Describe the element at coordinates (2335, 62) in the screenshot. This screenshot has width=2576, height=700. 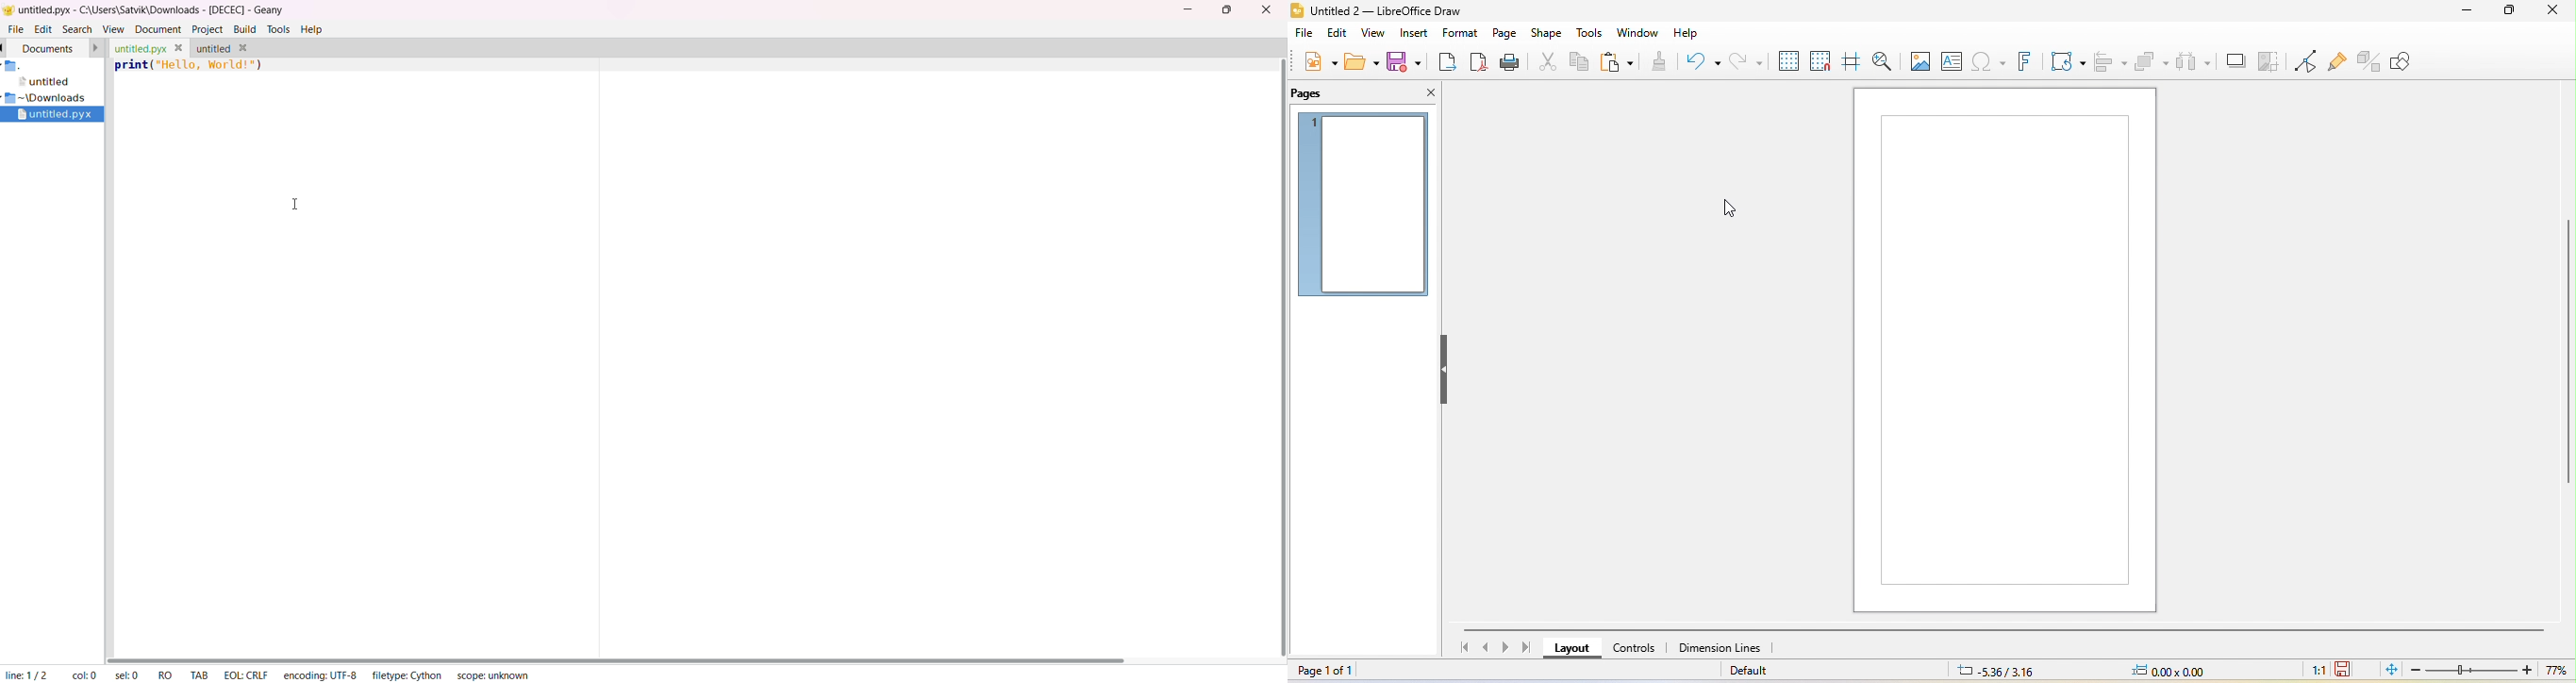
I see `show gluepoint function` at that location.